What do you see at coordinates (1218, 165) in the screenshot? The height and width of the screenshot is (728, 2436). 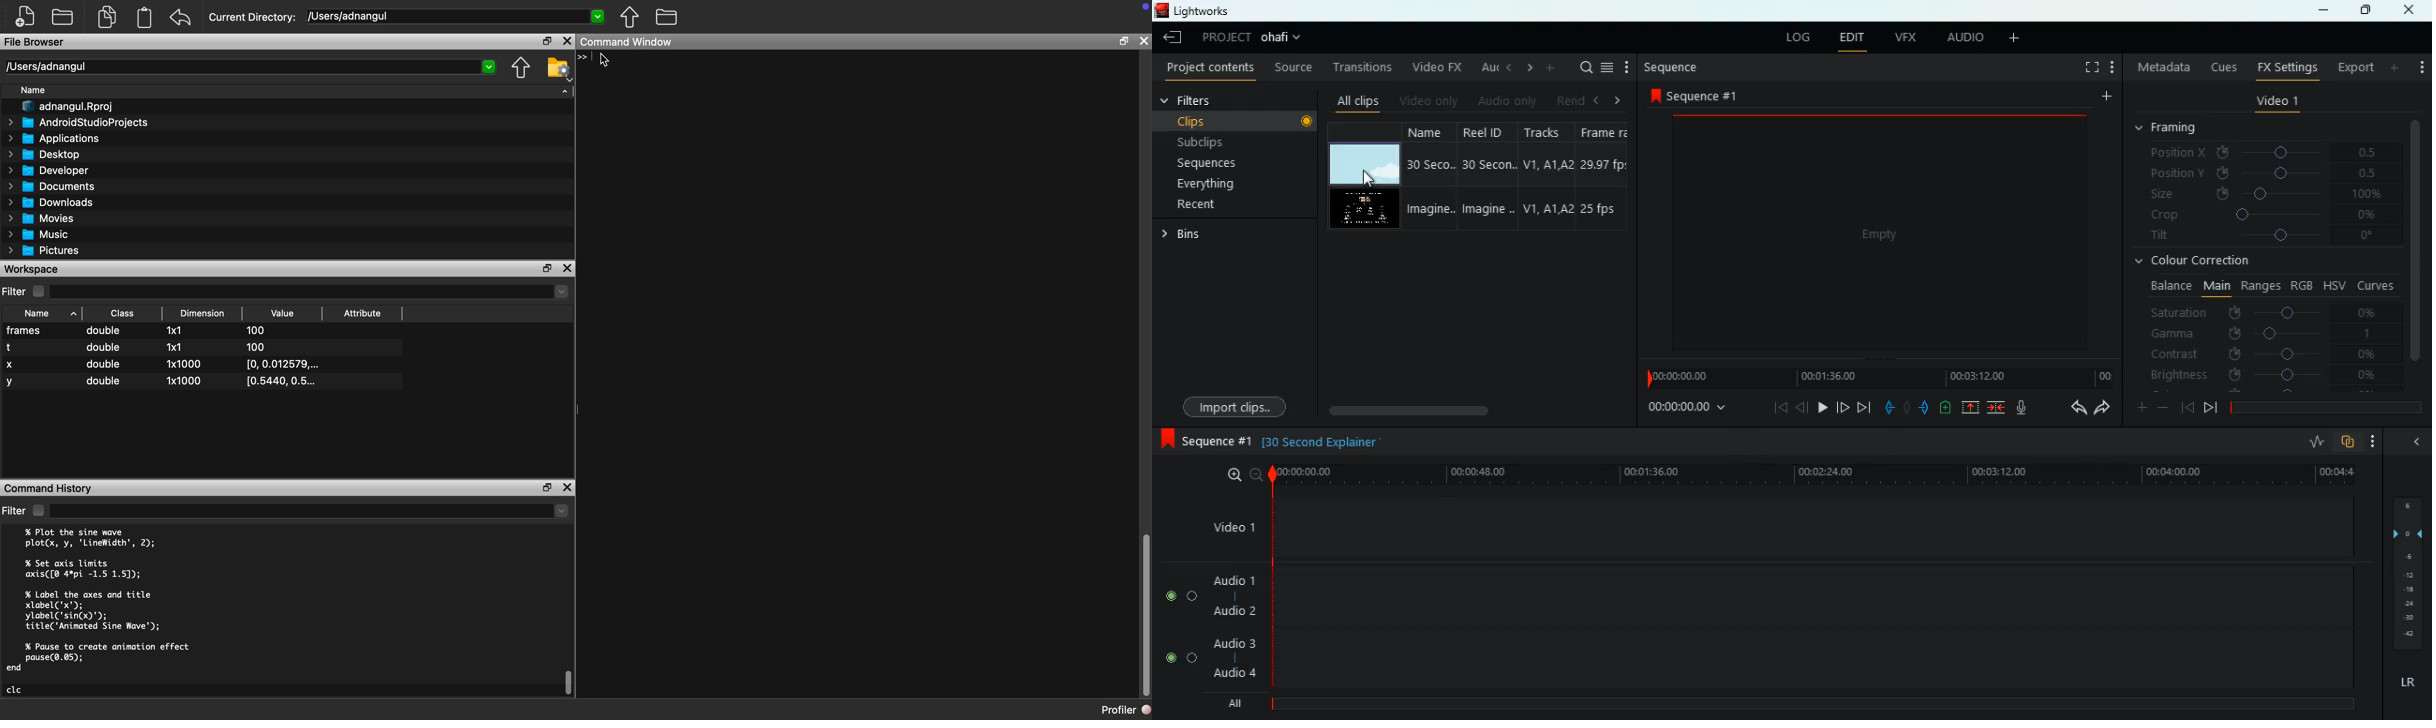 I see `sequences` at bounding box center [1218, 165].